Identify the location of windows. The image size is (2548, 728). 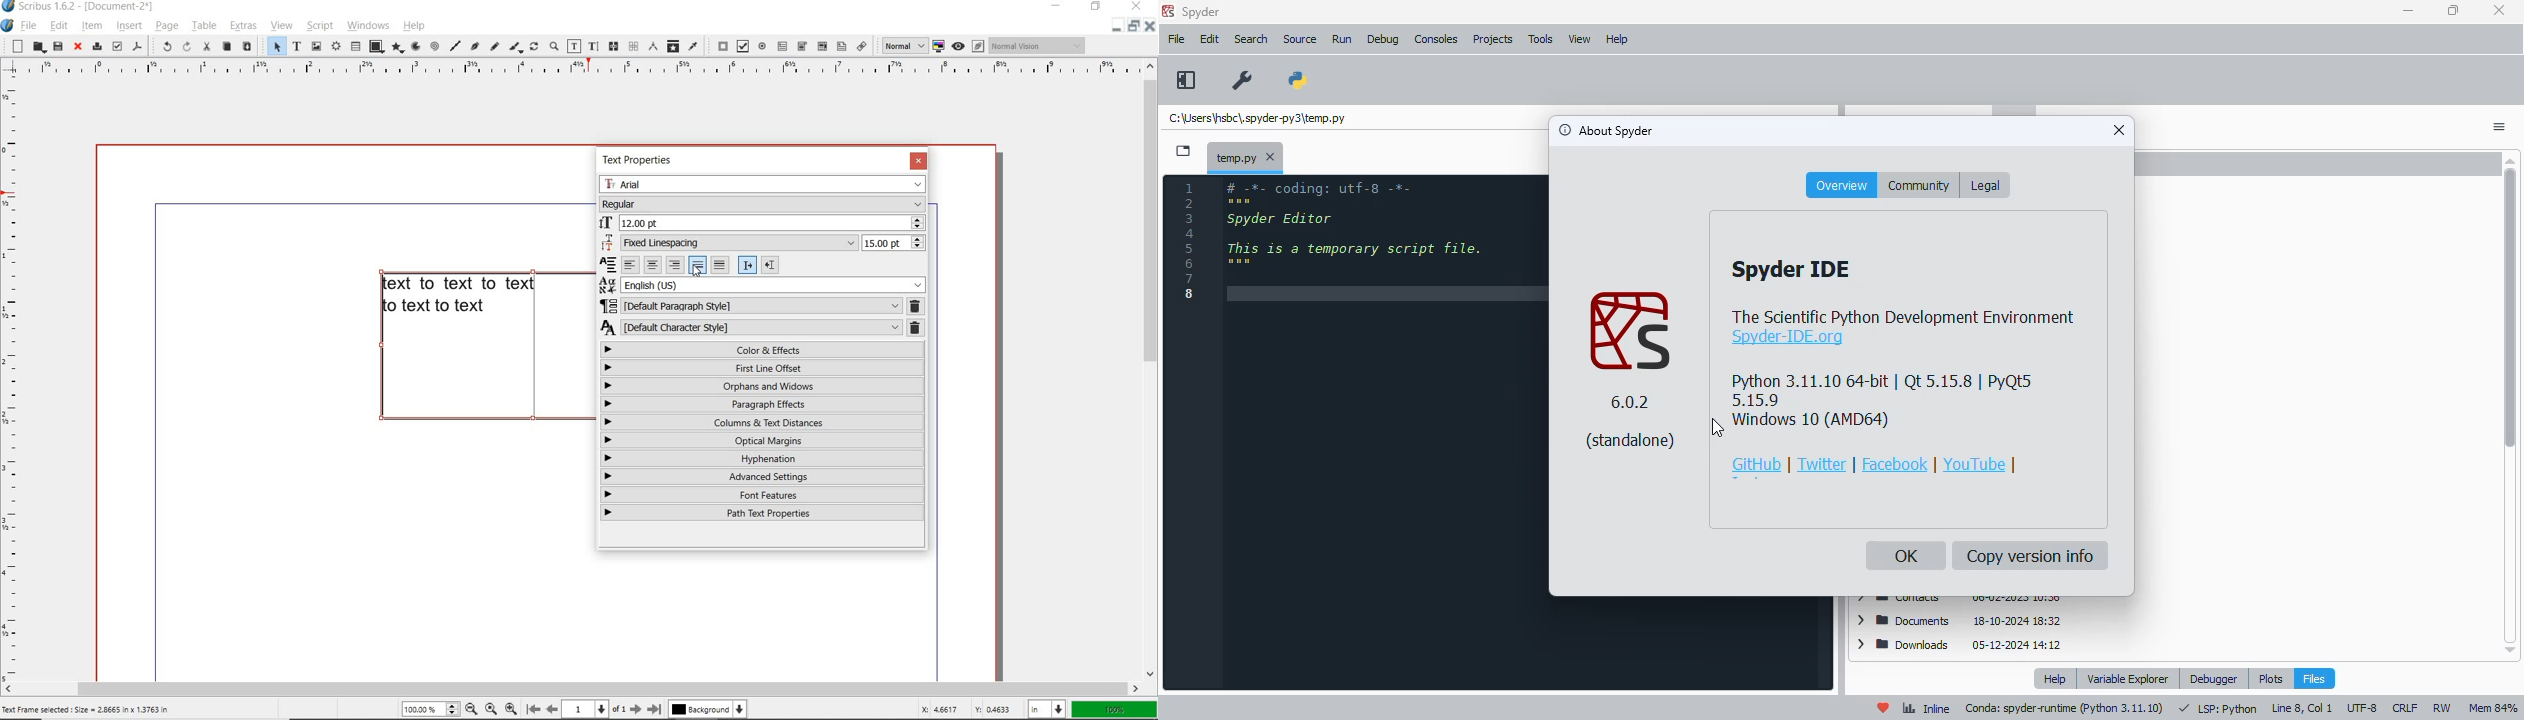
(368, 26).